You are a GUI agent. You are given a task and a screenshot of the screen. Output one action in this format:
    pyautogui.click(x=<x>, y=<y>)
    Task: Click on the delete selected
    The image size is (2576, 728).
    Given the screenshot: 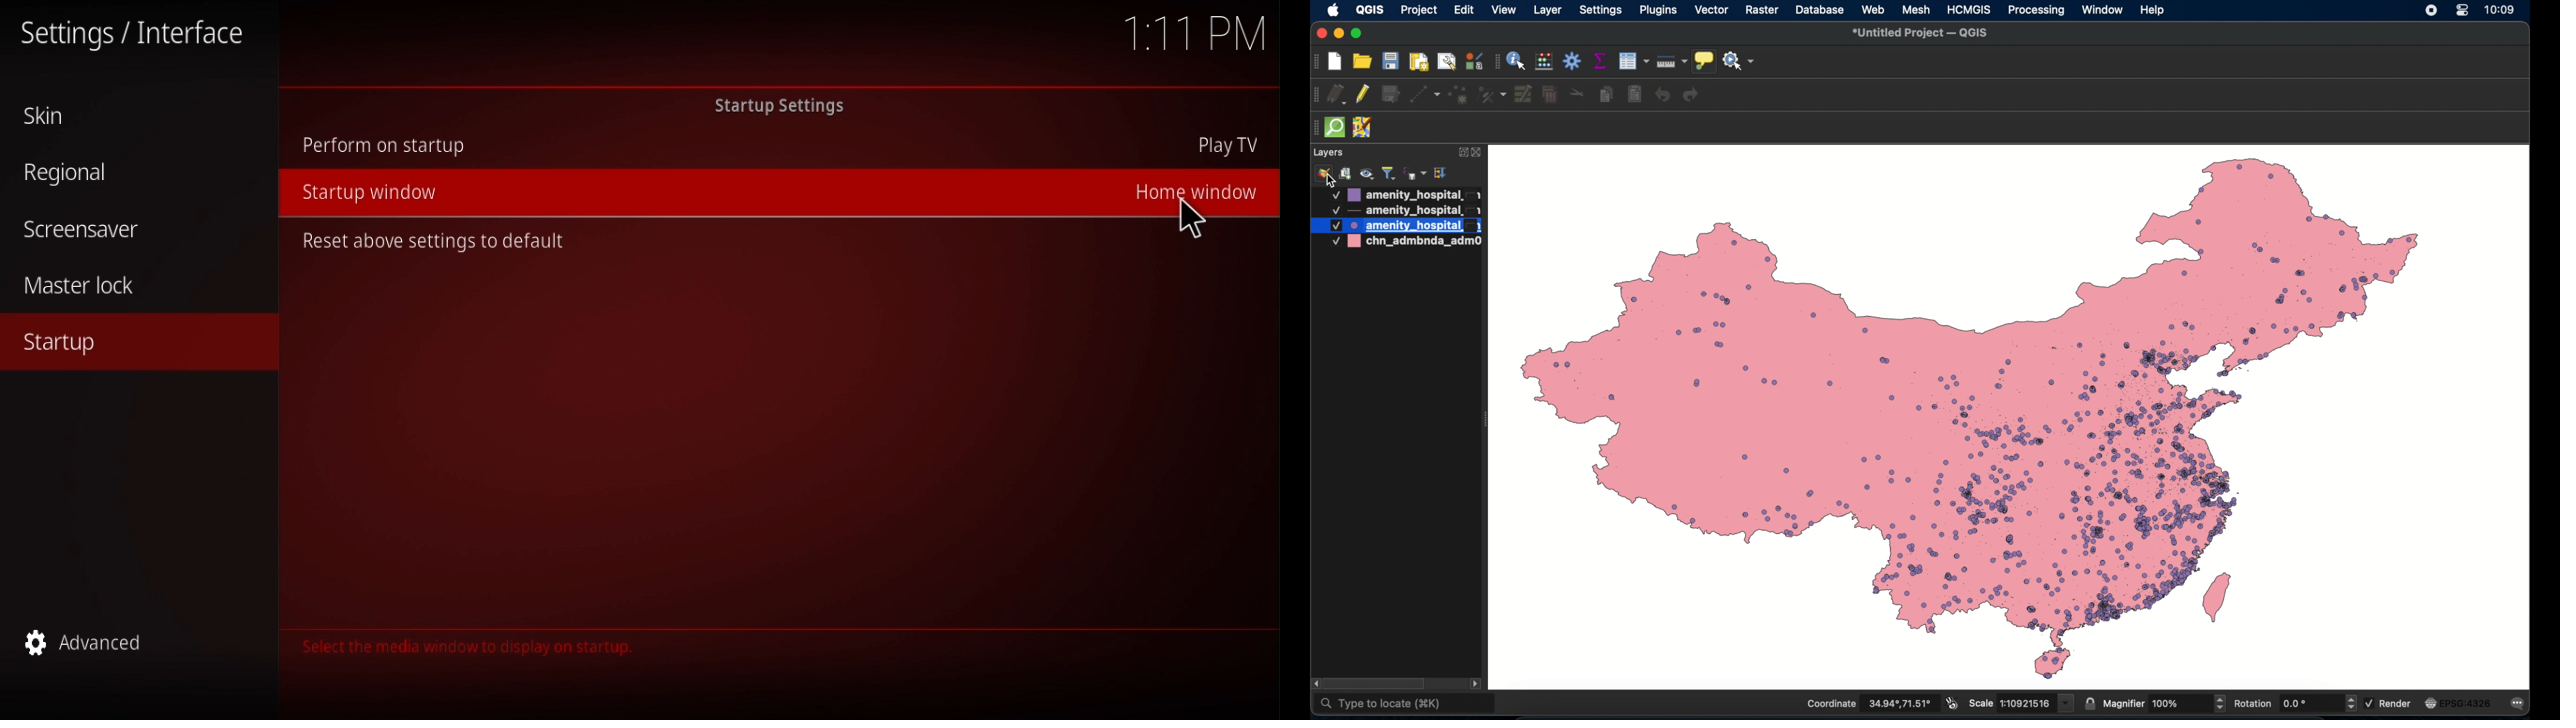 What is the action you would take?
    pyautogui.click(x=1550, y=95)
    